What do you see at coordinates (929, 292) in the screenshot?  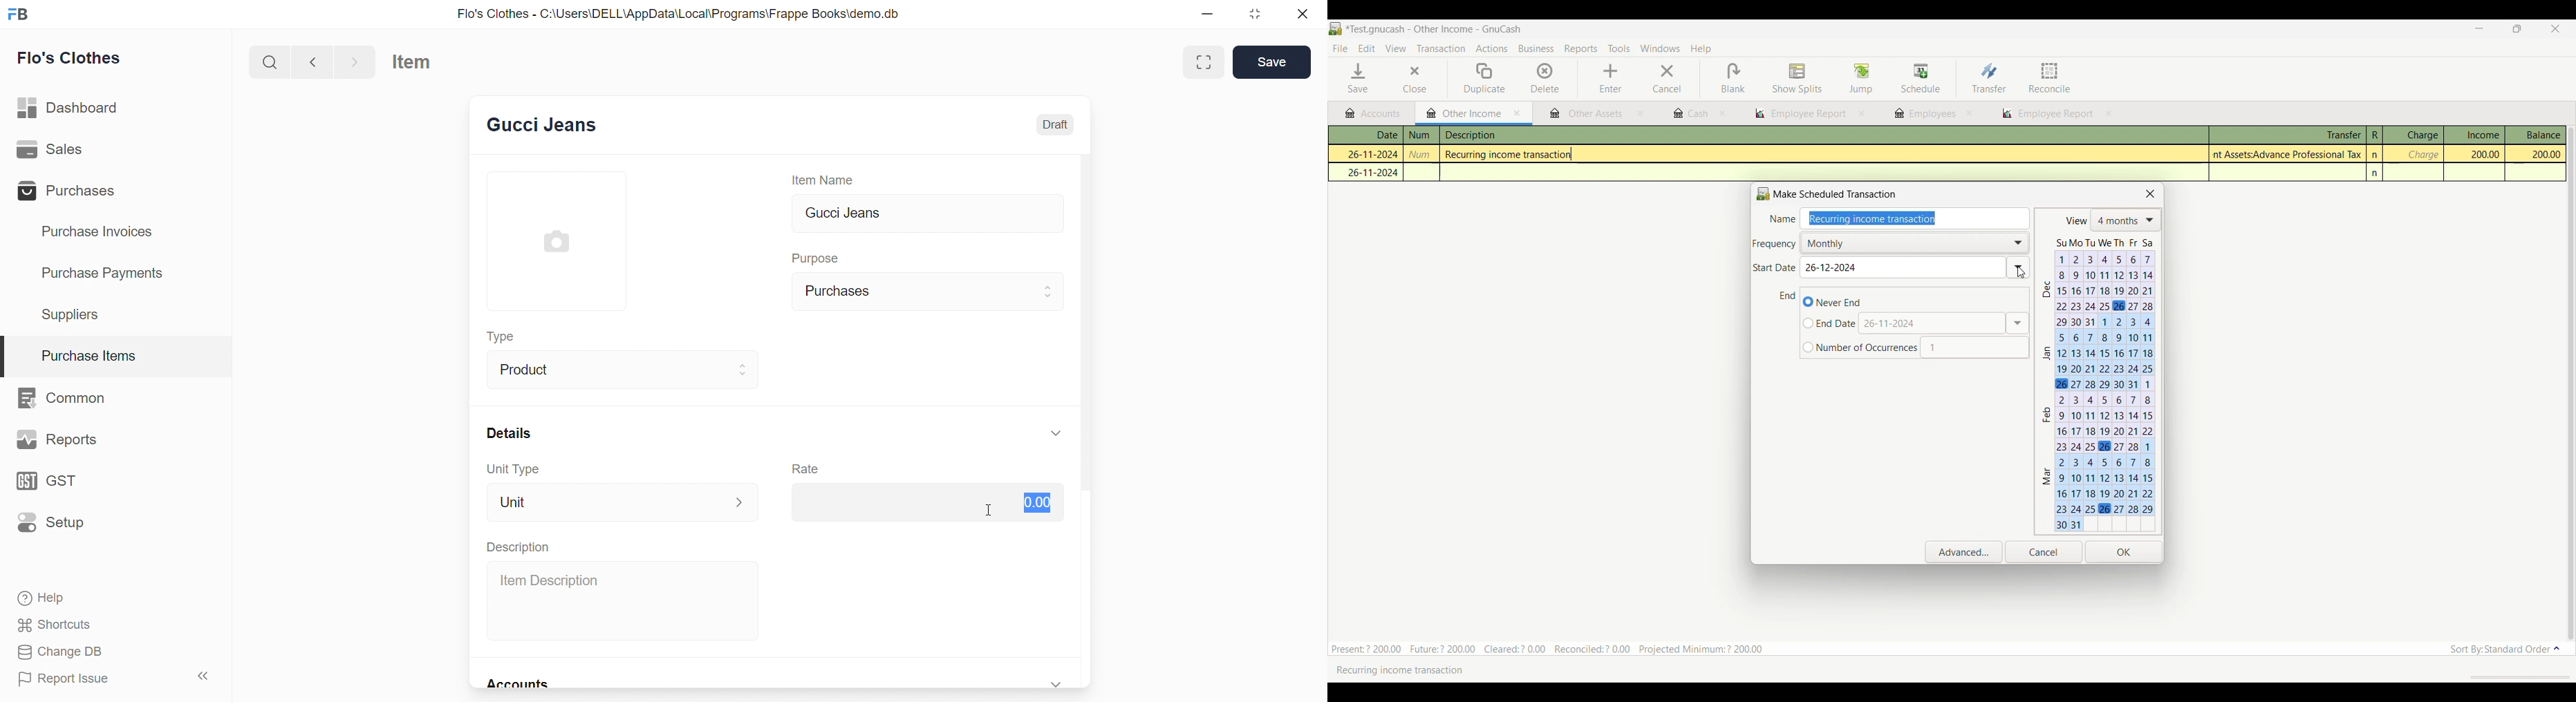 I see `Purchases` at bounding box center [929, 292].